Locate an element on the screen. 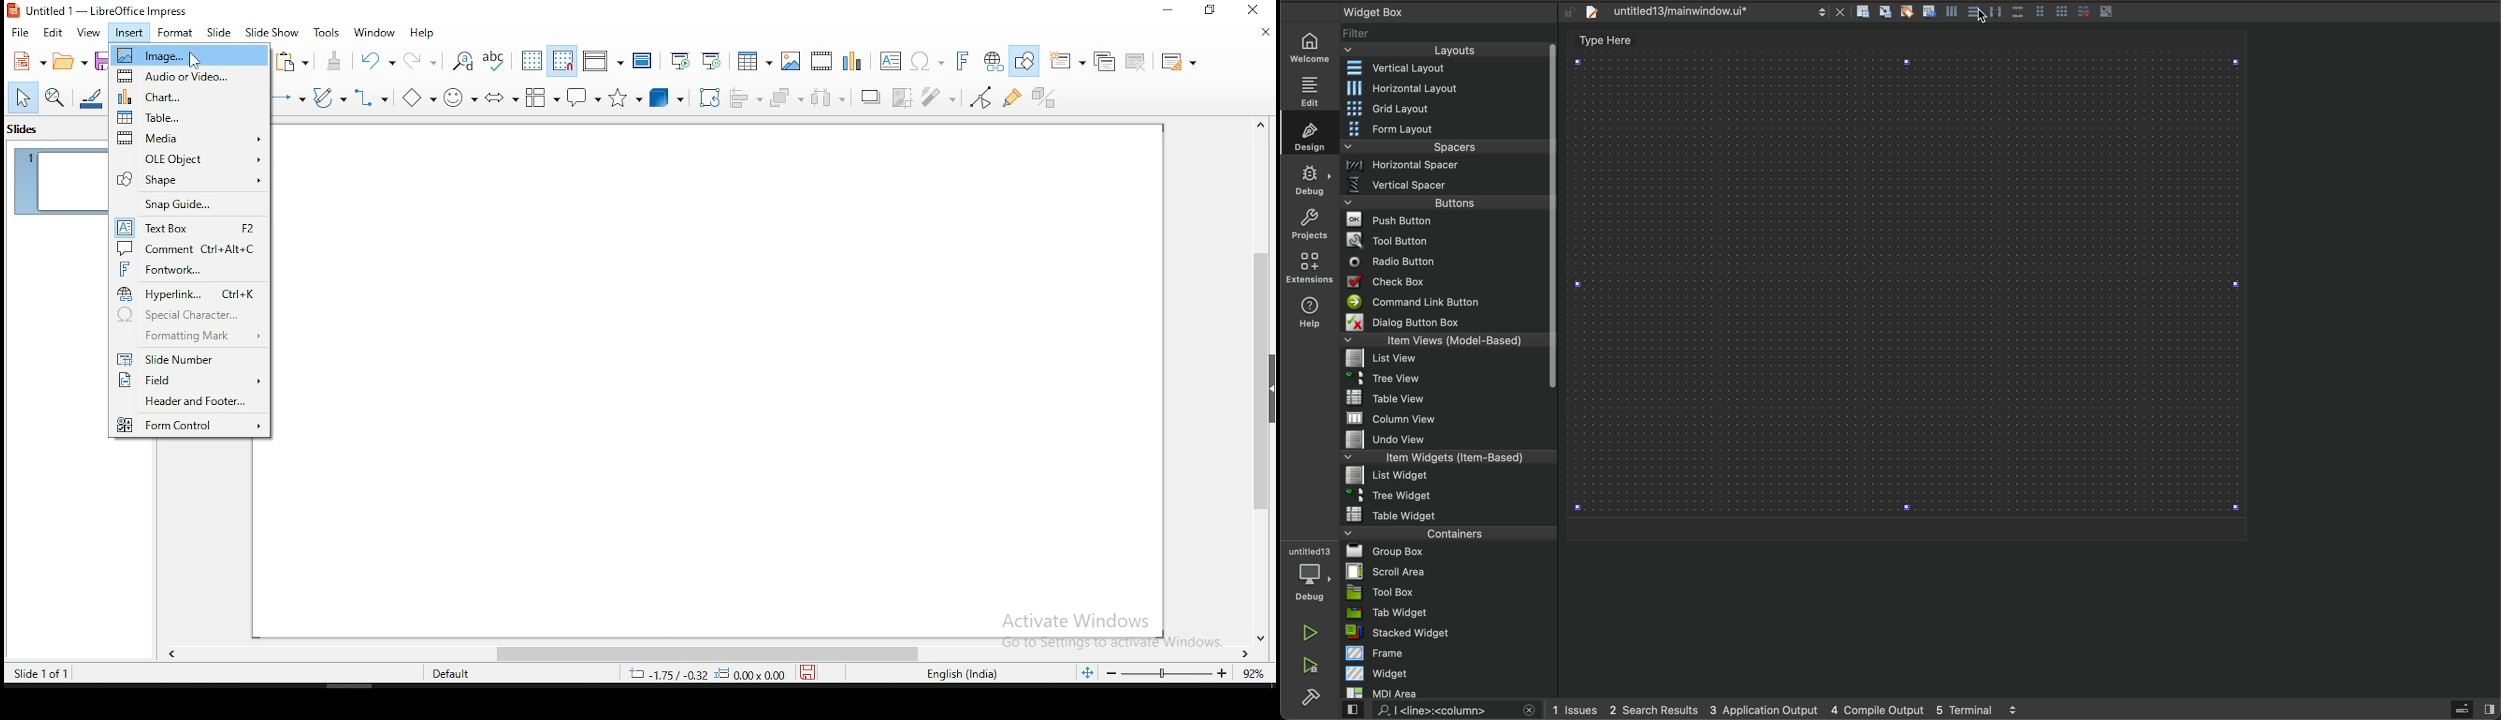 This screenshot has height=728, width=2520. text tool is located at coordinates (891, 60).